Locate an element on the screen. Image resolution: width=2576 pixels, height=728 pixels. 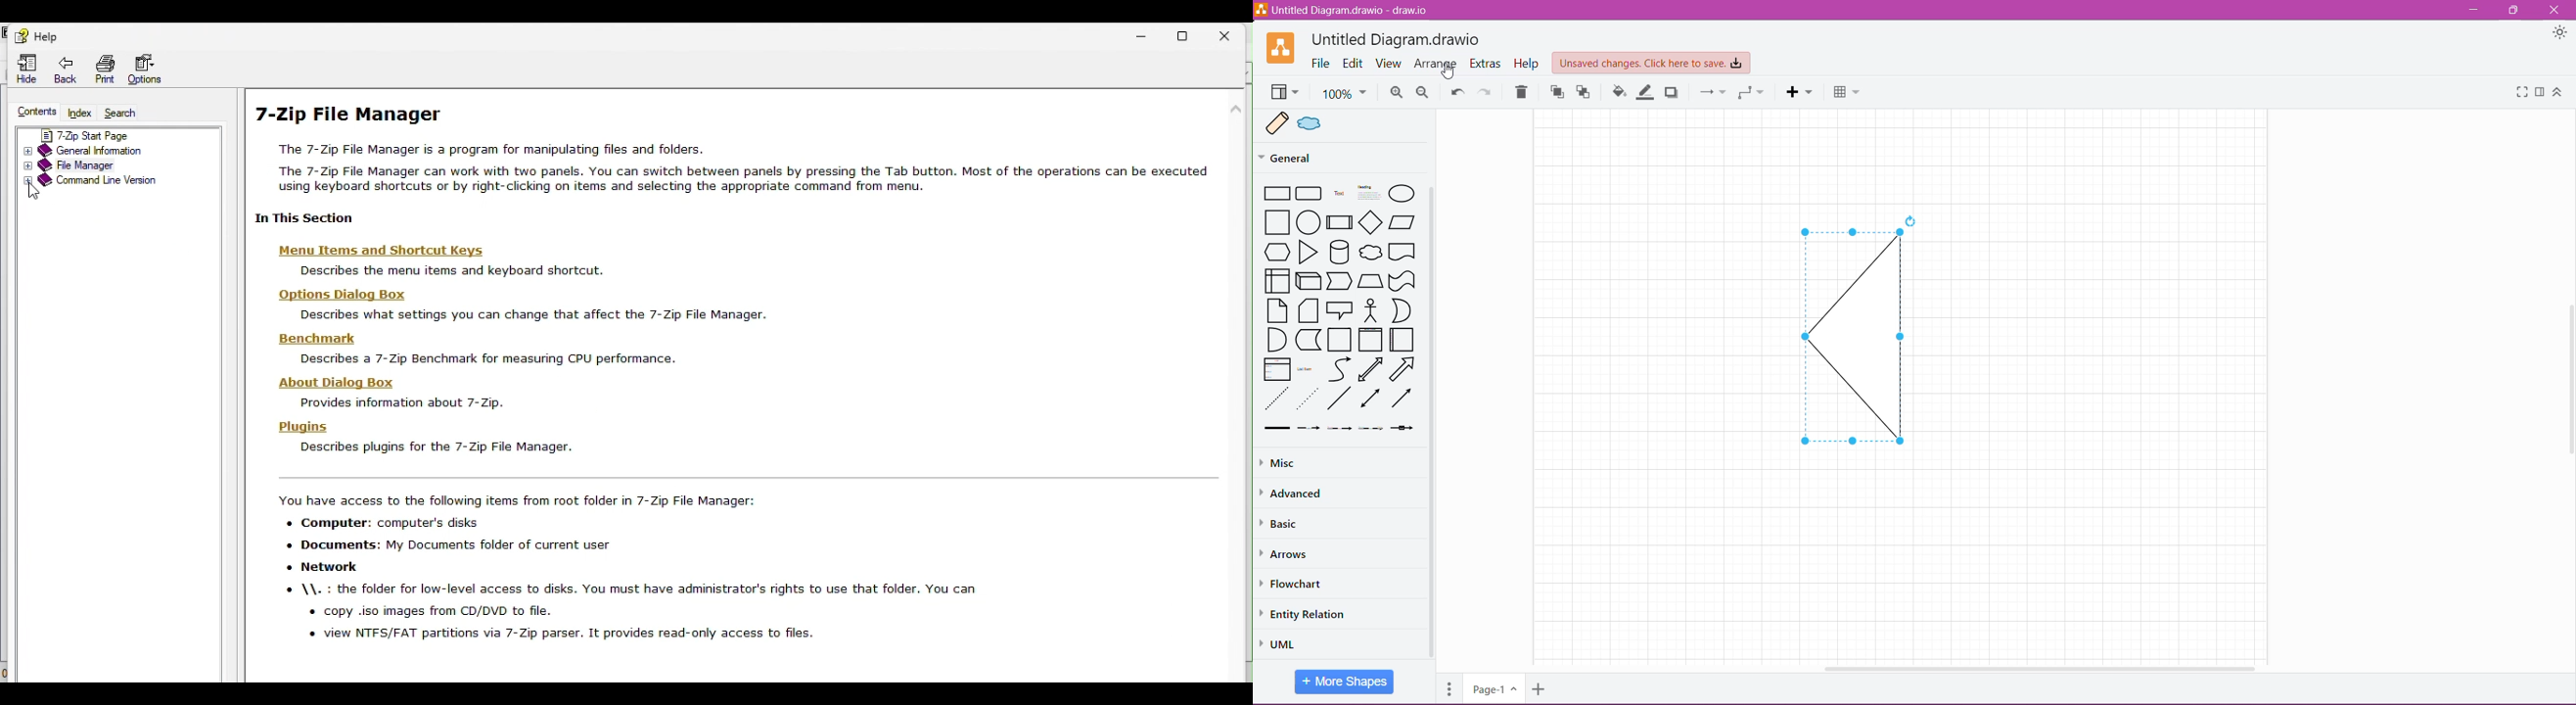
File manager is located at coordinates (104, 165).